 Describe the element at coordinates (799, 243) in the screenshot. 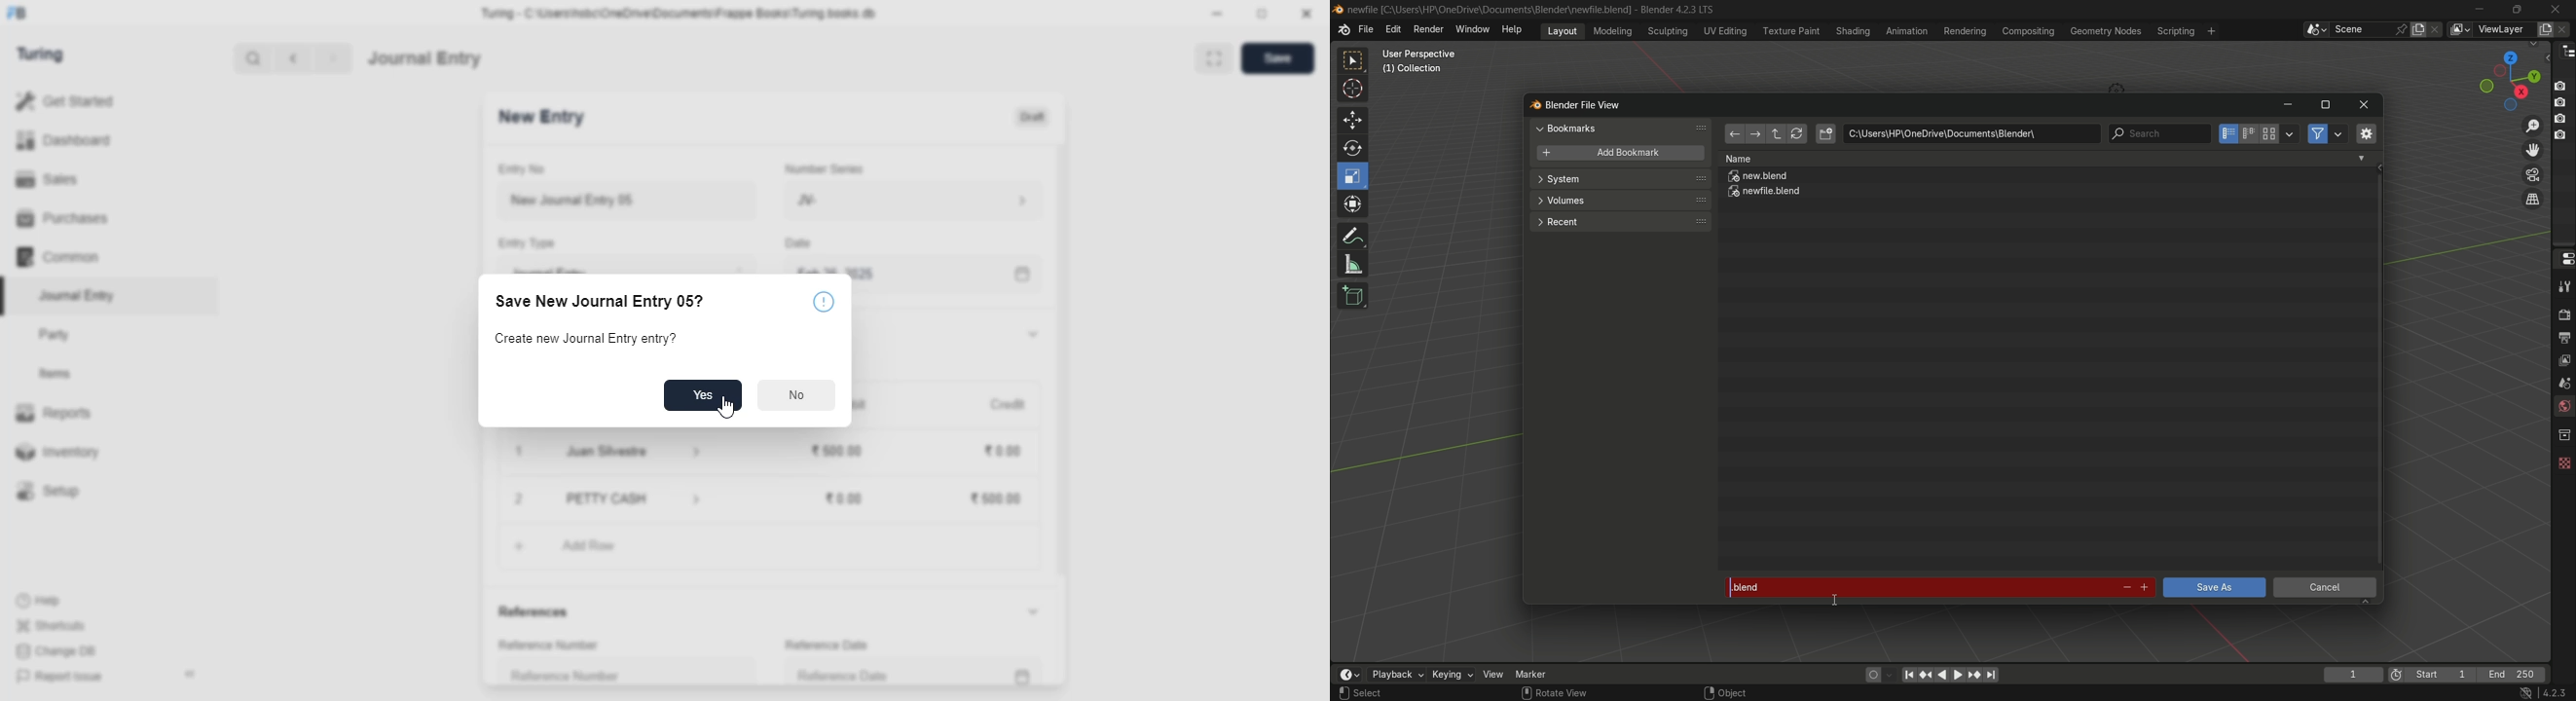

I see `Date` at that location.